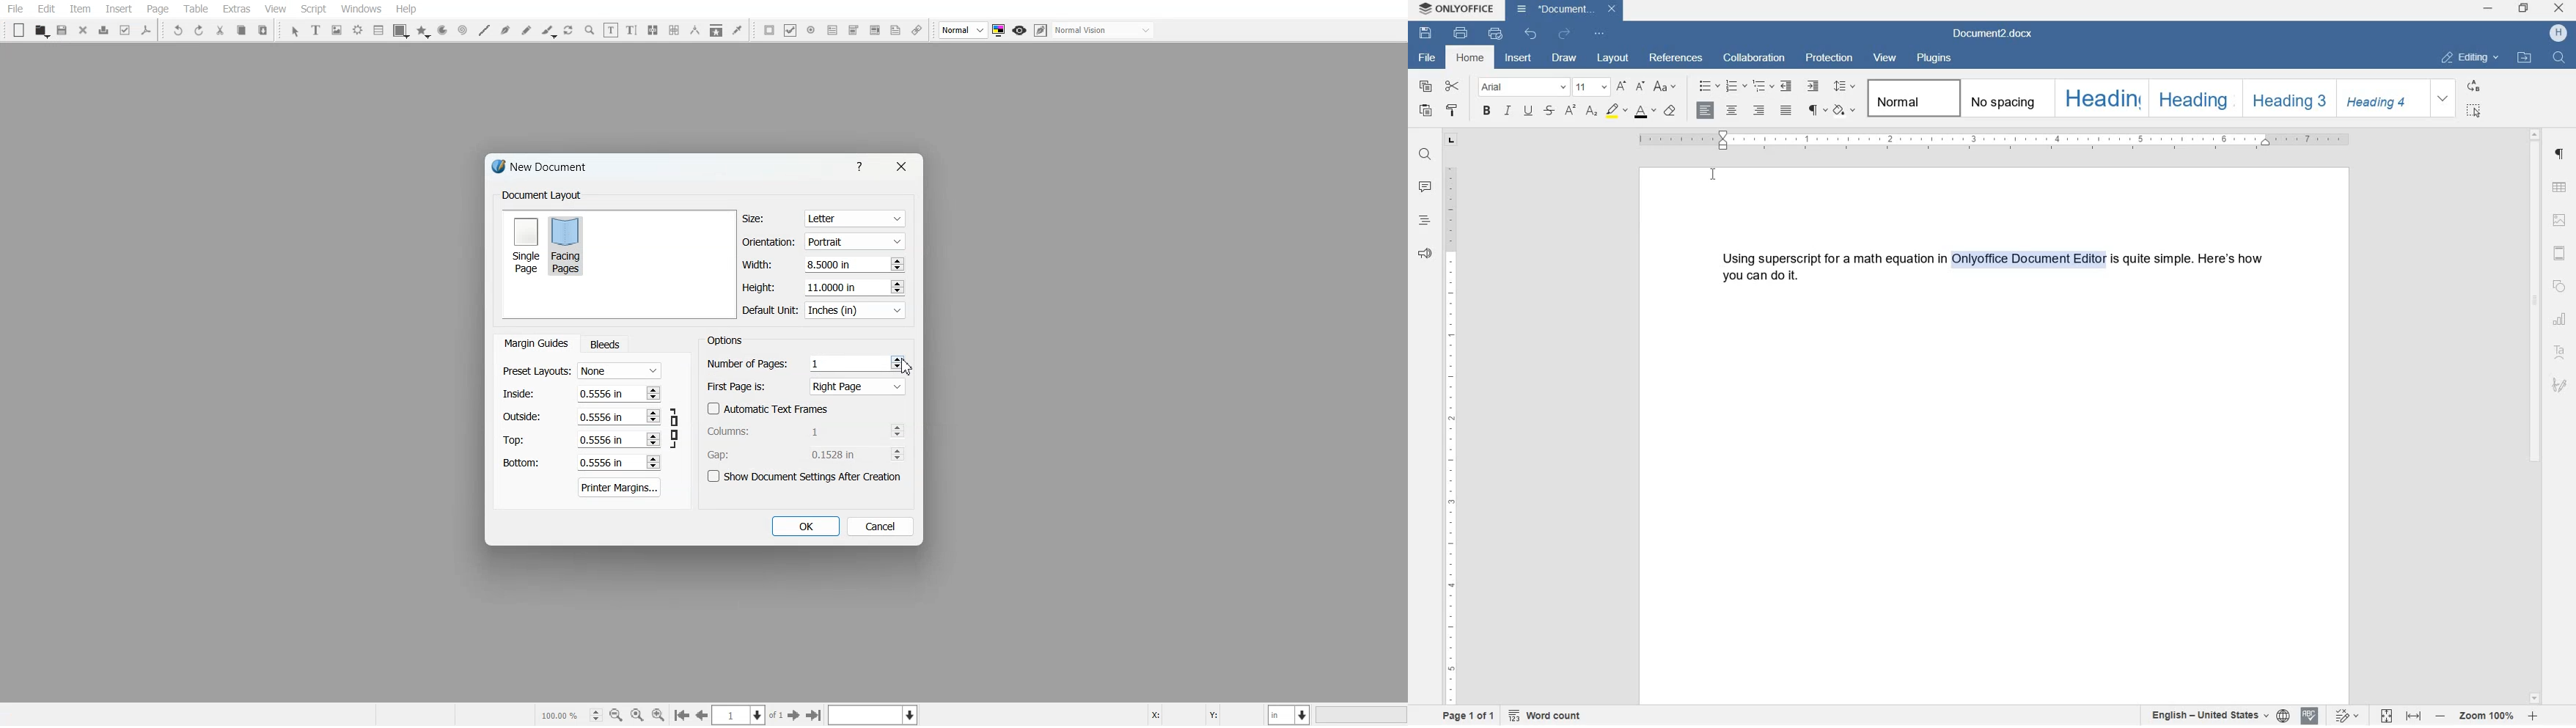 The image size is (2576, 728). What do you see at coordinates (236, 9) in the screenshot?
I see `Extras` at bounding box center [236, 9].